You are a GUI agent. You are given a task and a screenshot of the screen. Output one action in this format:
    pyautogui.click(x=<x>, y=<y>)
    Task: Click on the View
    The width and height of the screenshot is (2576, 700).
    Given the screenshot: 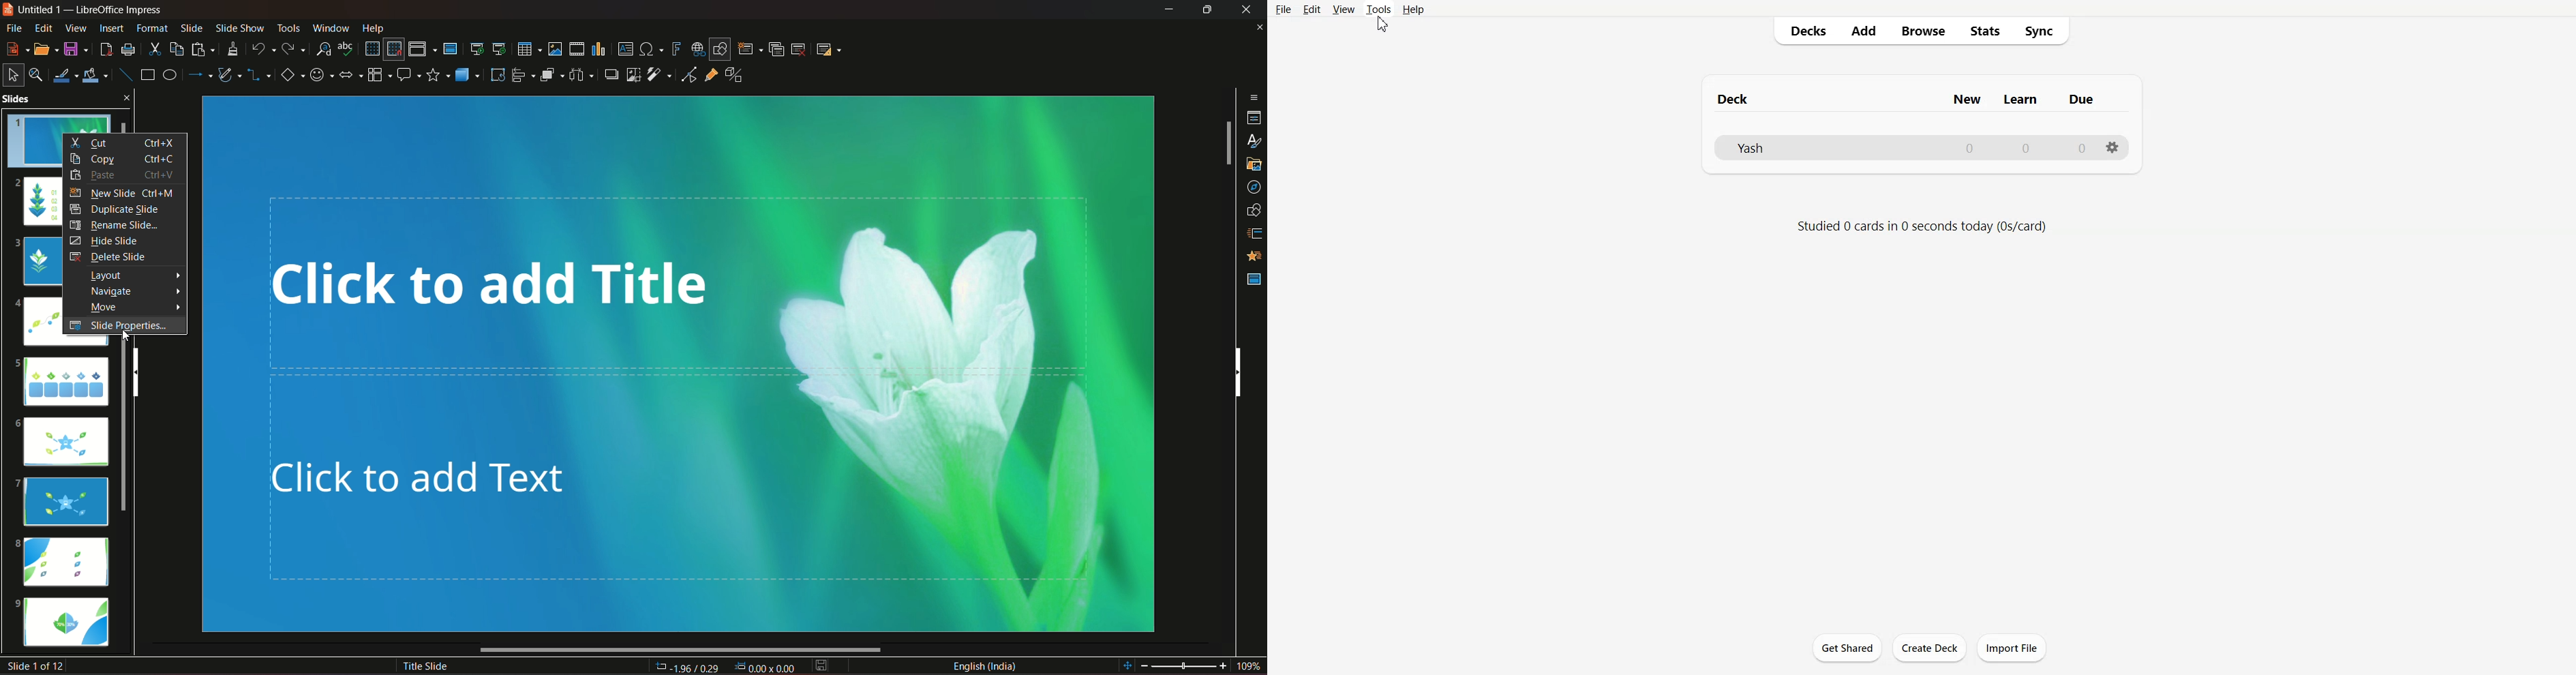 What is the action you would take?
    pyautogui.click(x=1344, y=9)
    